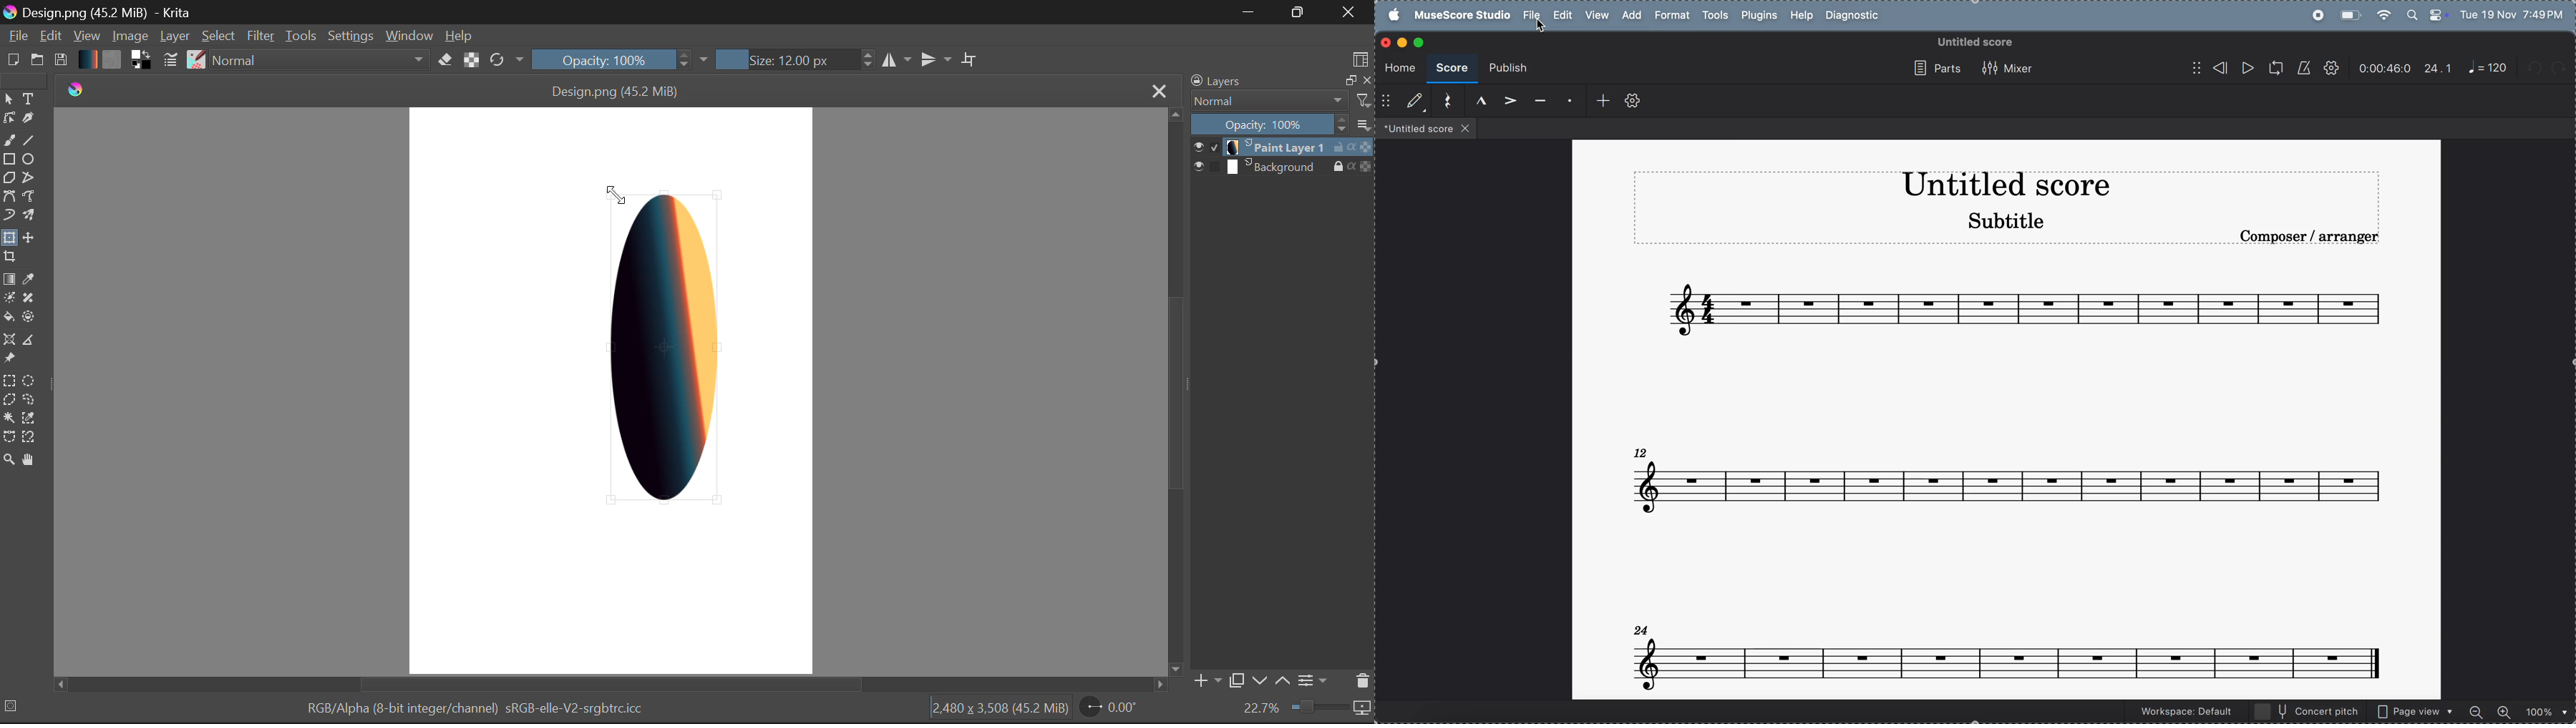 This screenshot has width=2576, height=728. I want to click on closing, so click(1386, 43).